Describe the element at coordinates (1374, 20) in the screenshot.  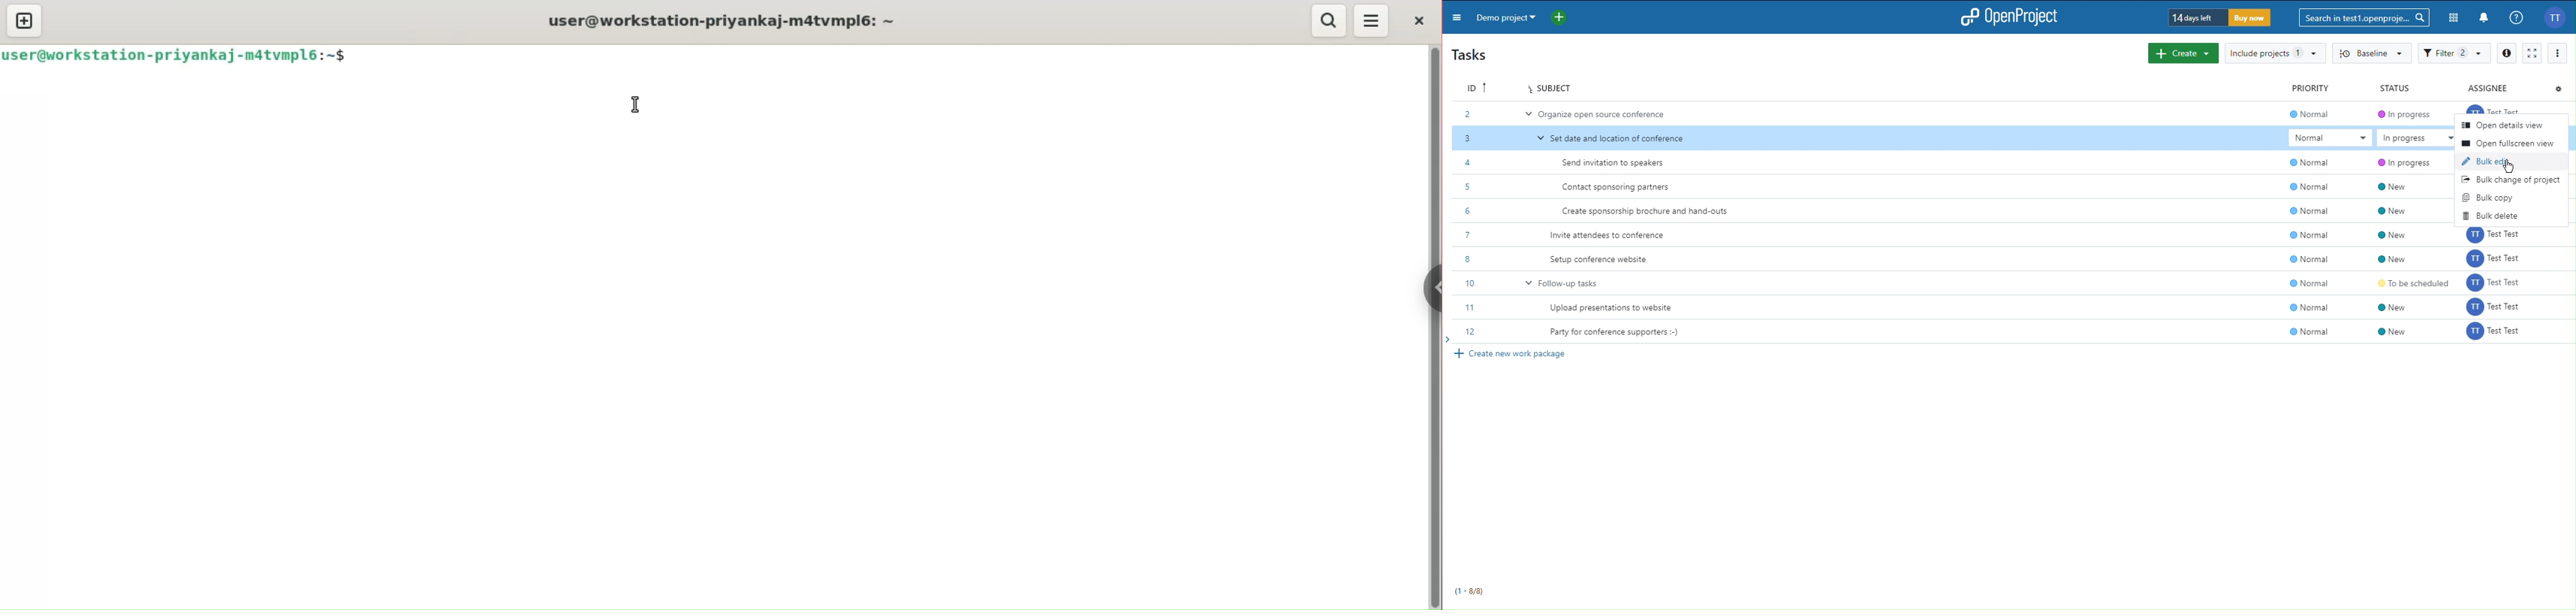
I see `menu` at that location.